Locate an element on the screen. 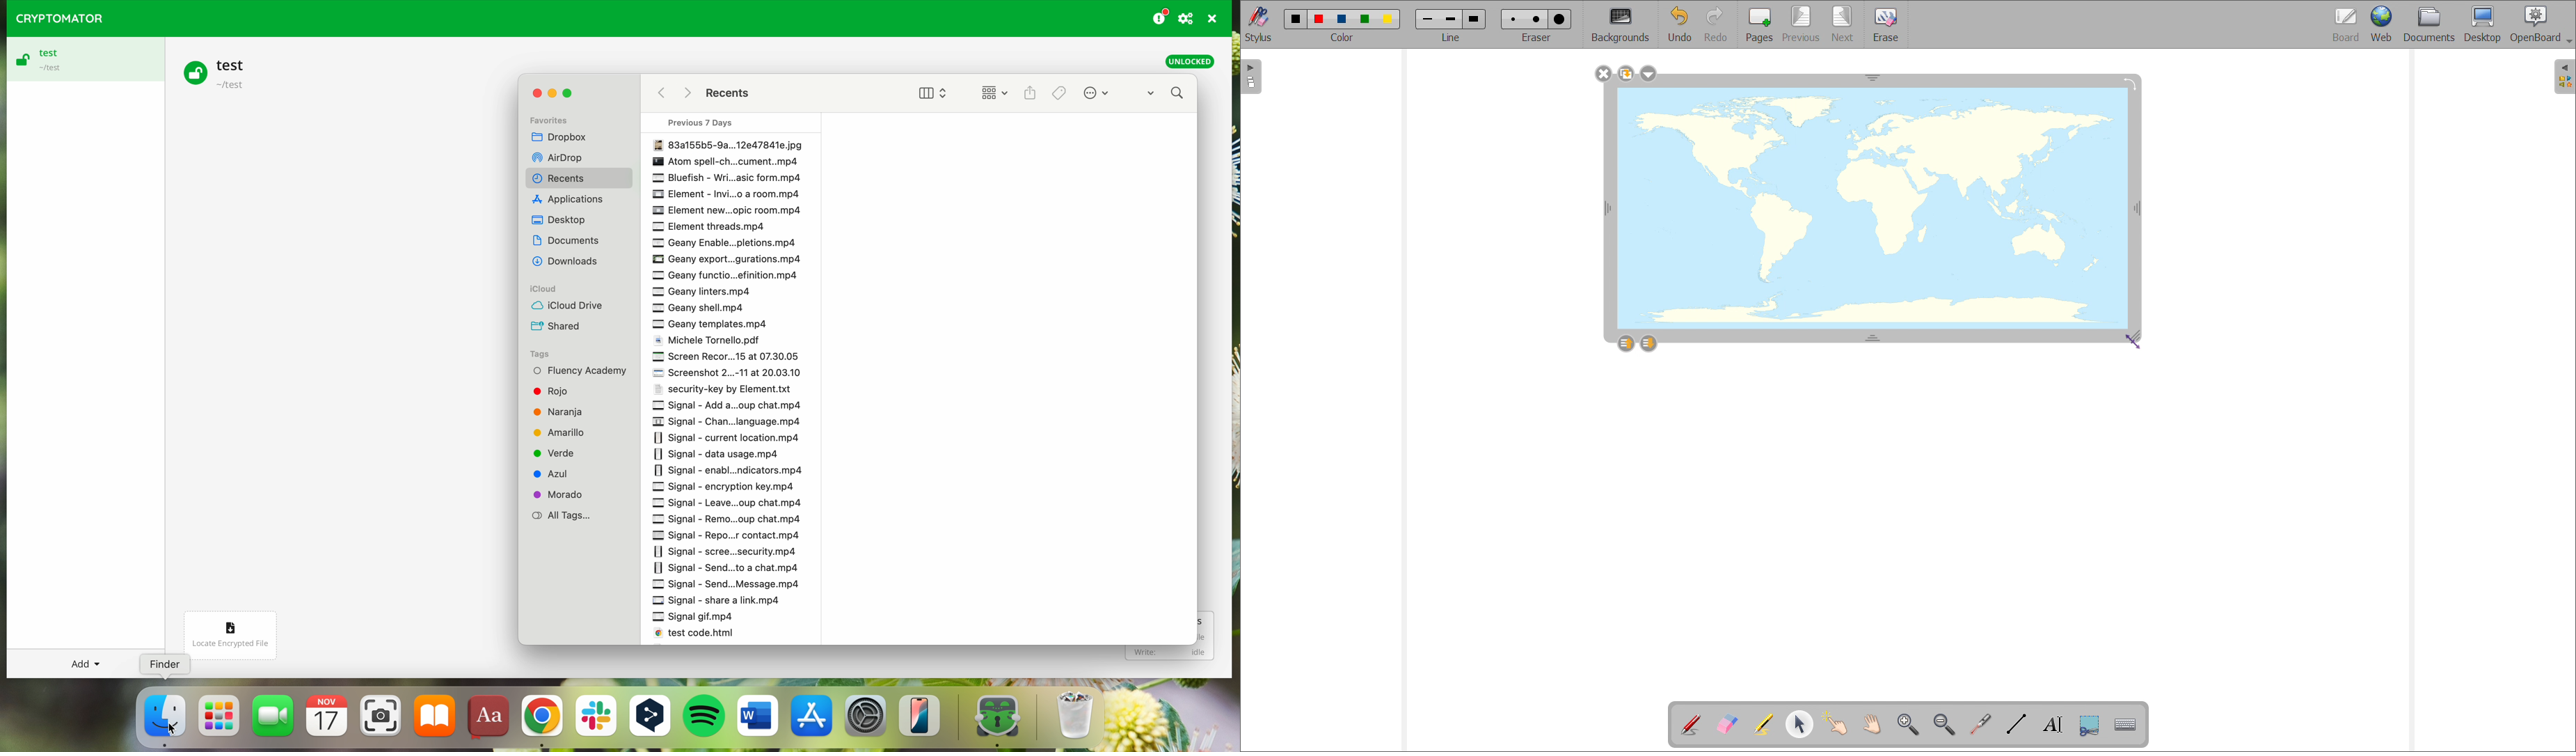  Screen Record is located at coordinates (726, 359).